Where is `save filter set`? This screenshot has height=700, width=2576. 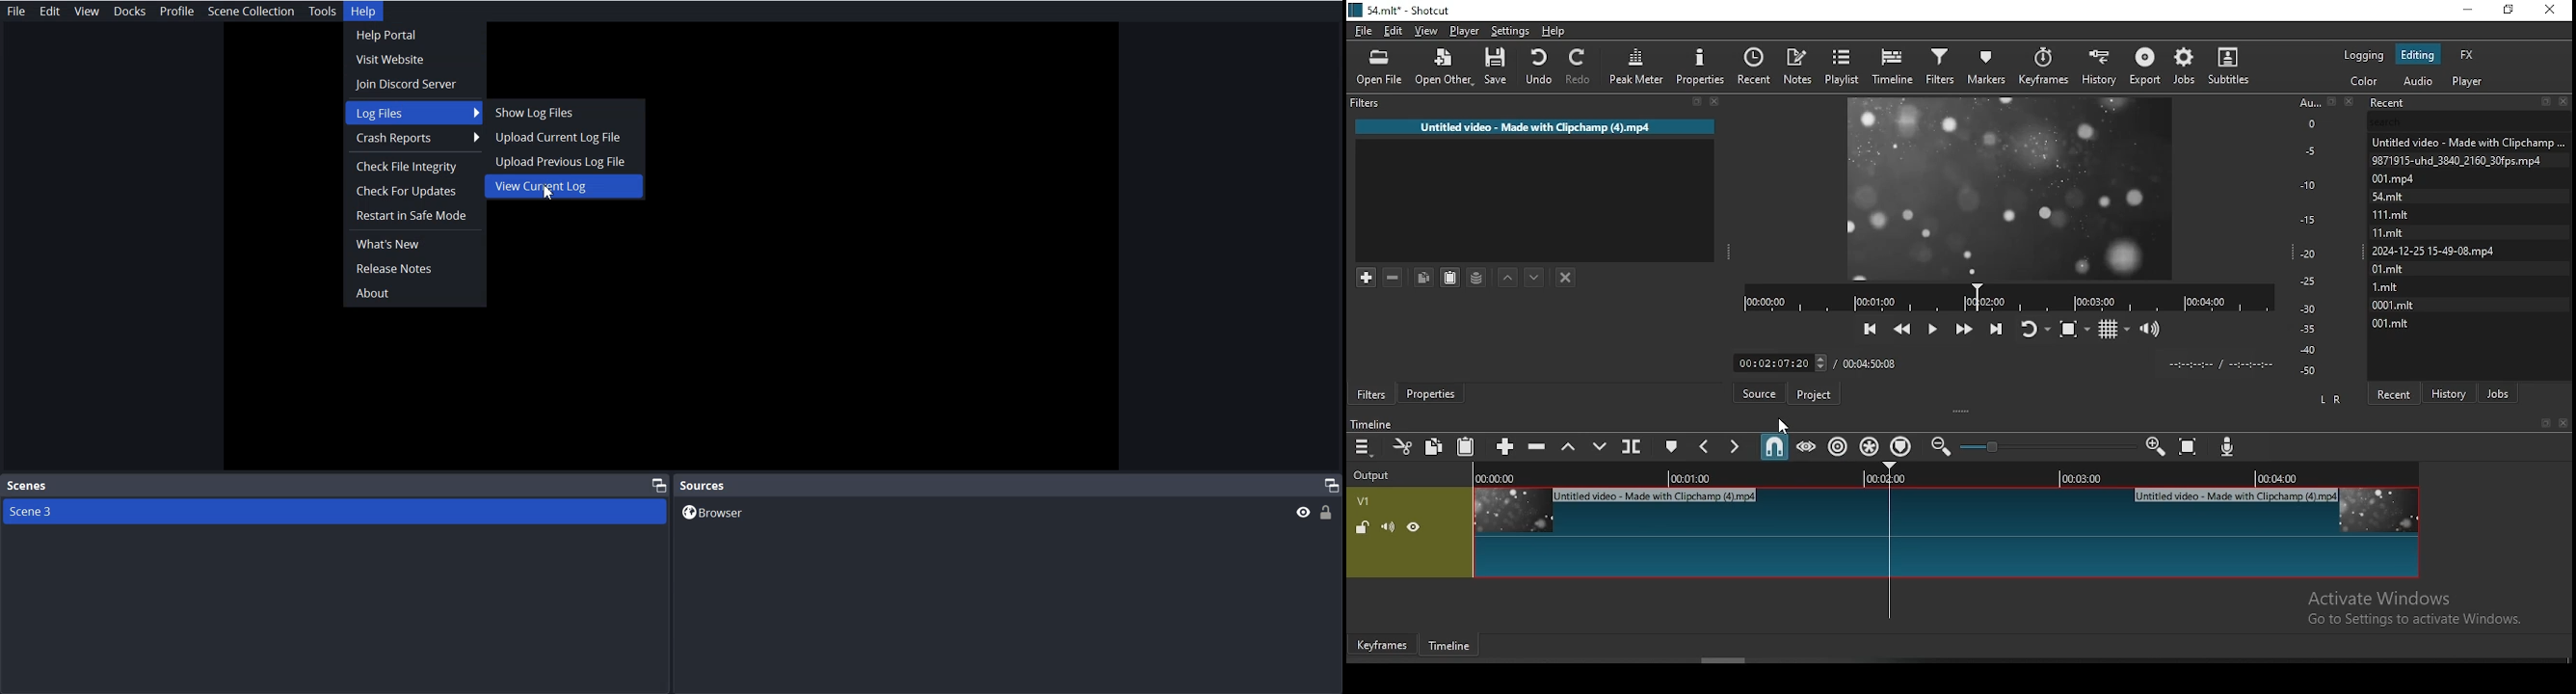
save filter set is located at coordinates (1479, 278).